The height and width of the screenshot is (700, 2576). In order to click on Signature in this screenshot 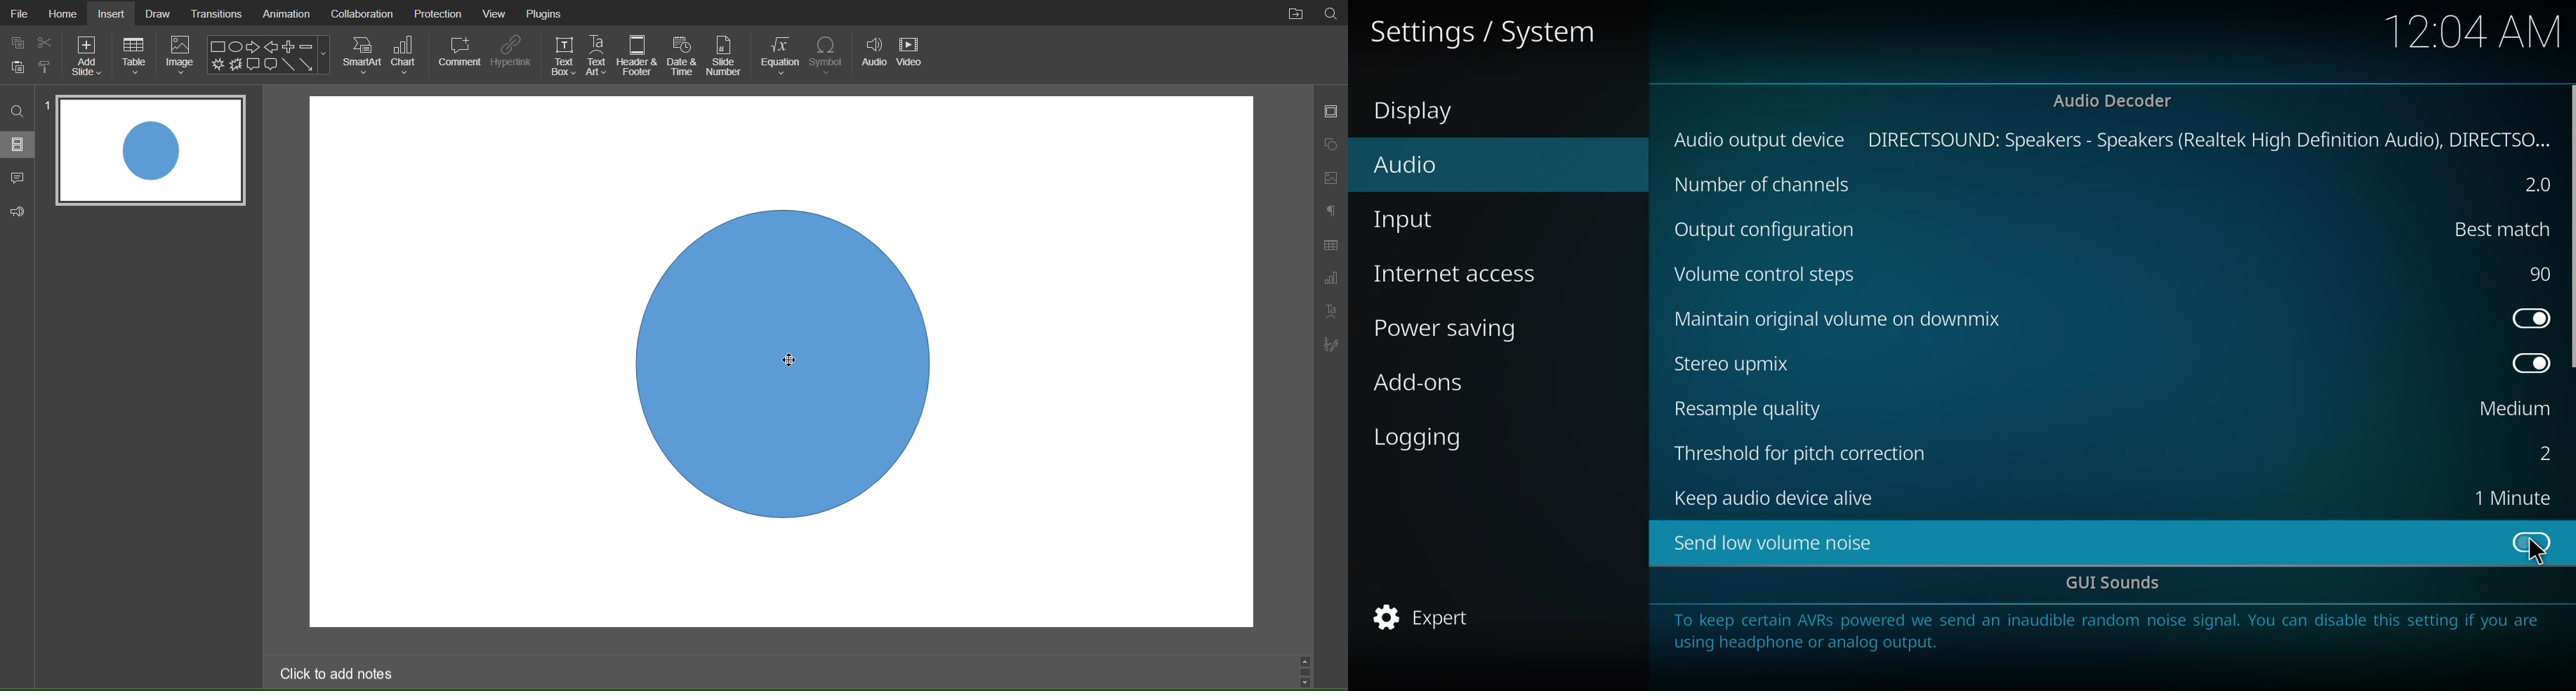, I will do `click(1331, 348)`.